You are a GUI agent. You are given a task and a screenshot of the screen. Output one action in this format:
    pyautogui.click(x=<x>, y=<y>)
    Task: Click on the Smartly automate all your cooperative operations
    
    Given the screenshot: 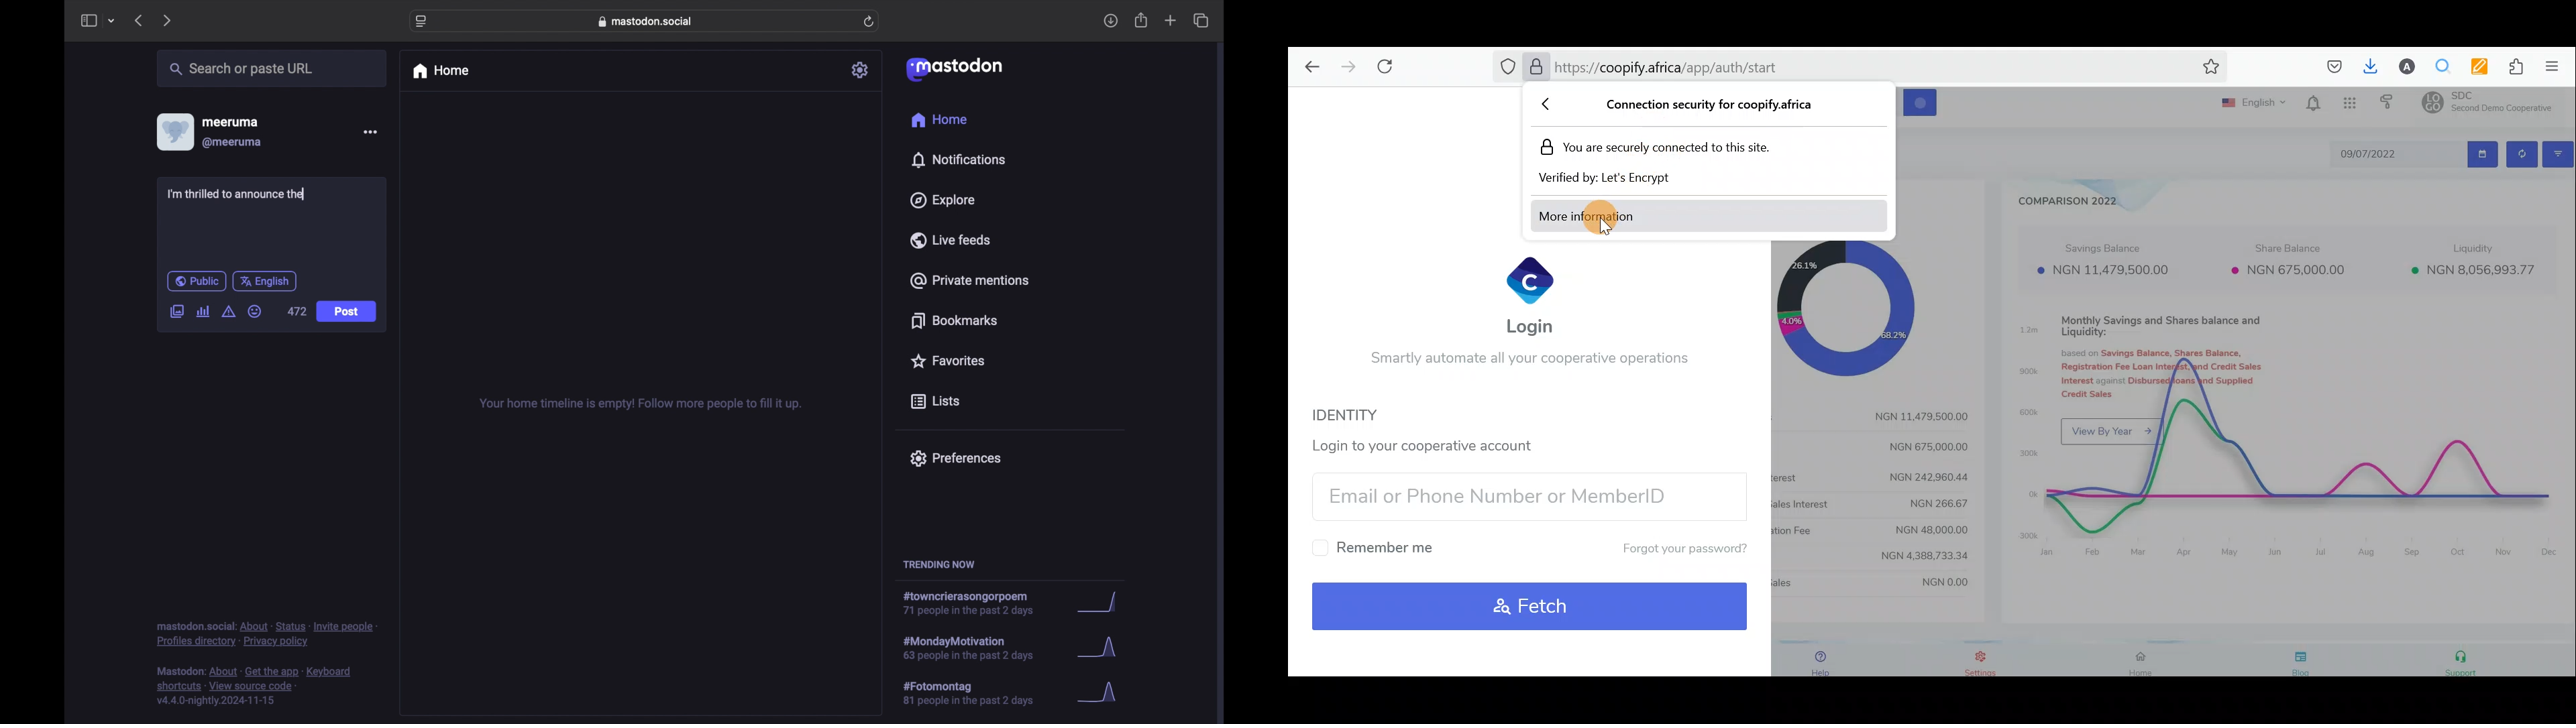 What is the action you would take?
    pyautogui.click(x=1528, y=361)
    